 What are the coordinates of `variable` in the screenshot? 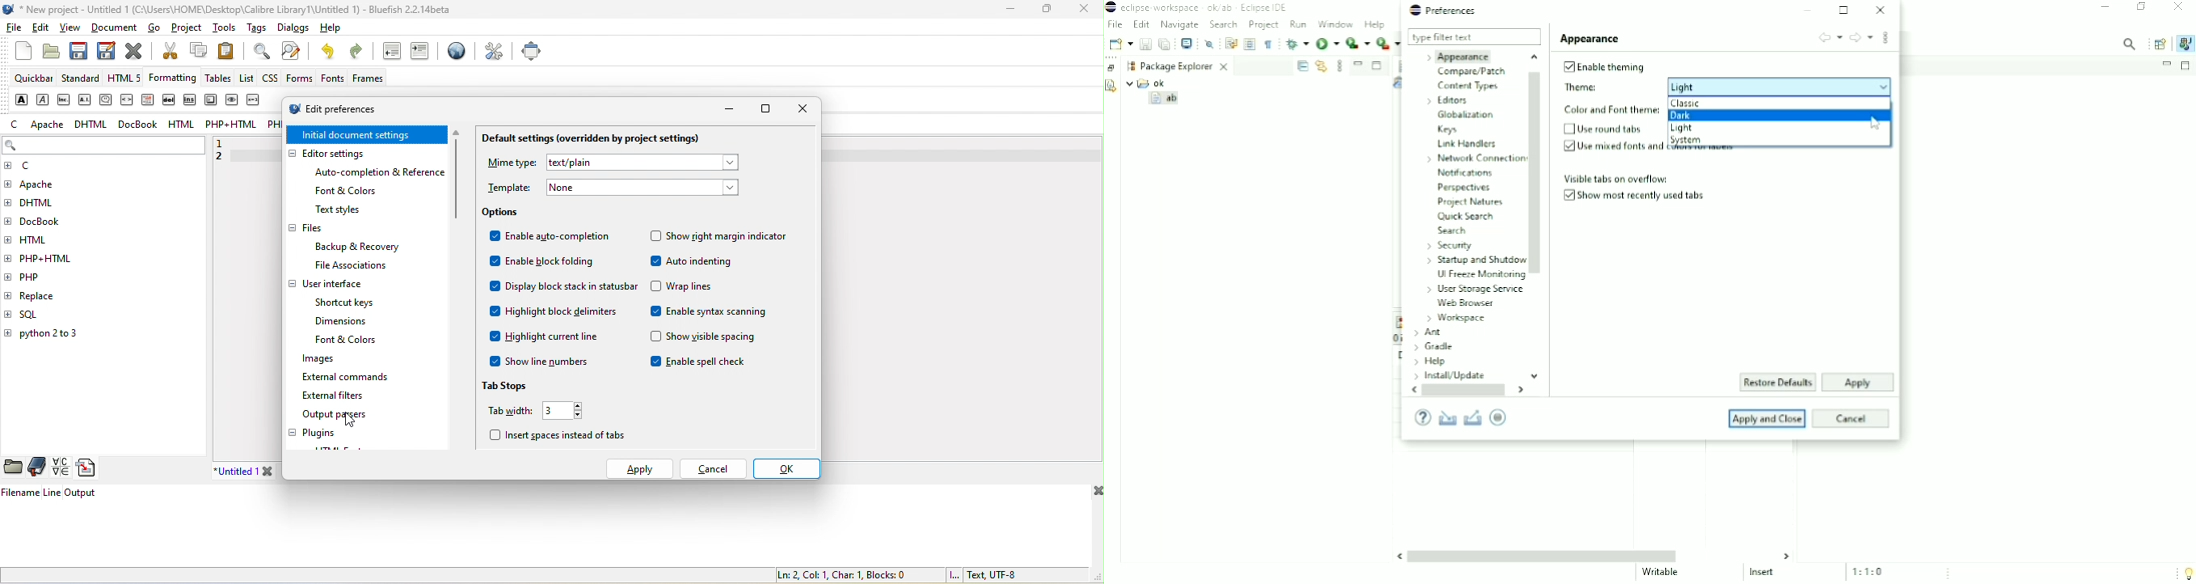 It's located at (256, 103).